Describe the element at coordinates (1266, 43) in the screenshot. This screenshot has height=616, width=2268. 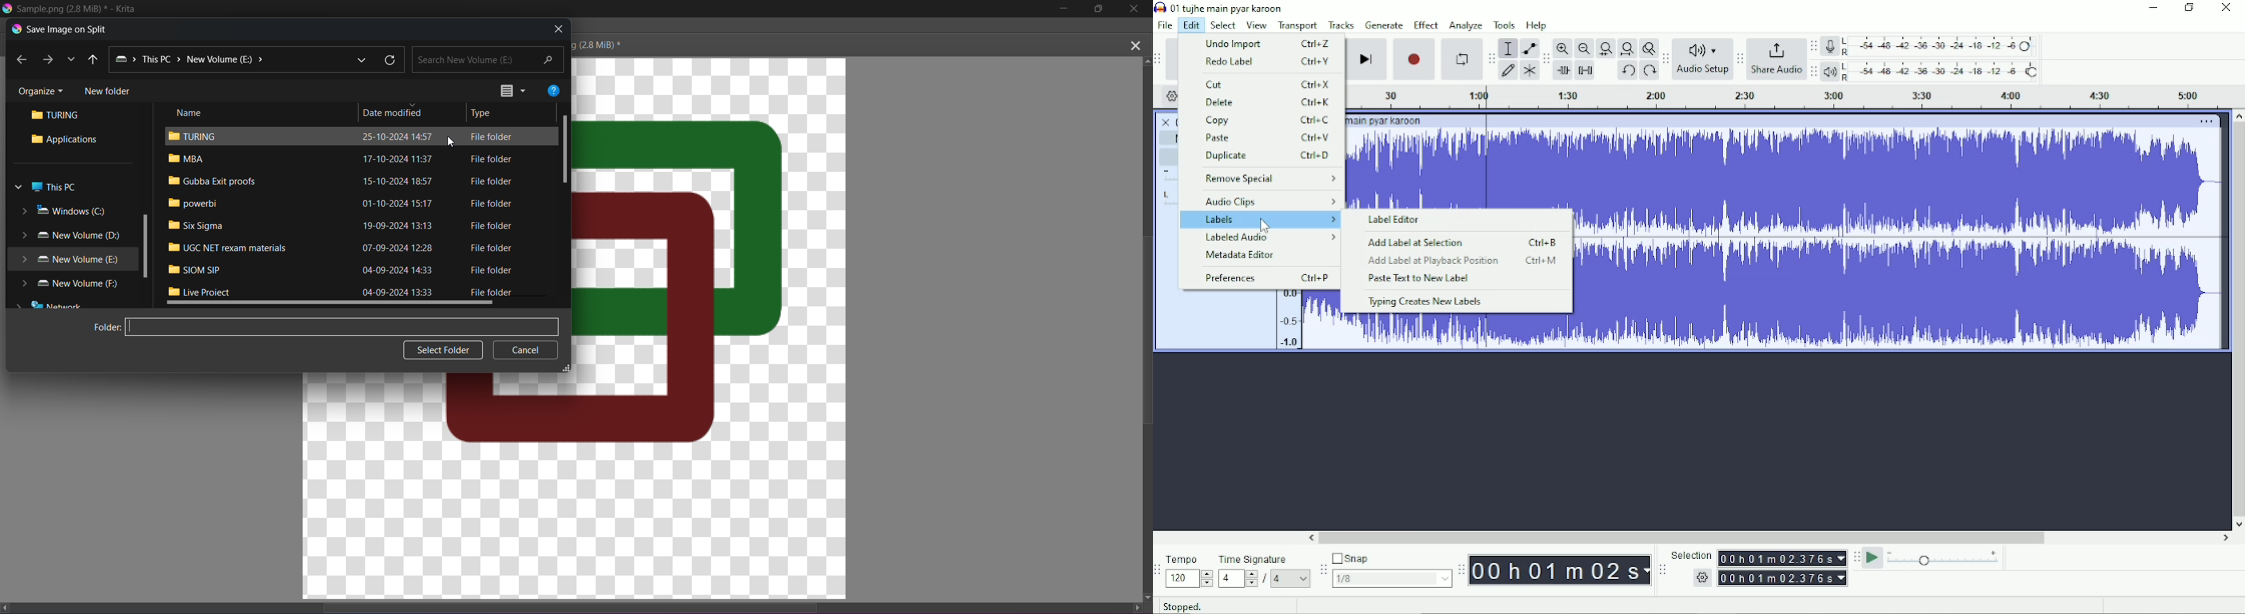
I see `Undo Import` at that location.